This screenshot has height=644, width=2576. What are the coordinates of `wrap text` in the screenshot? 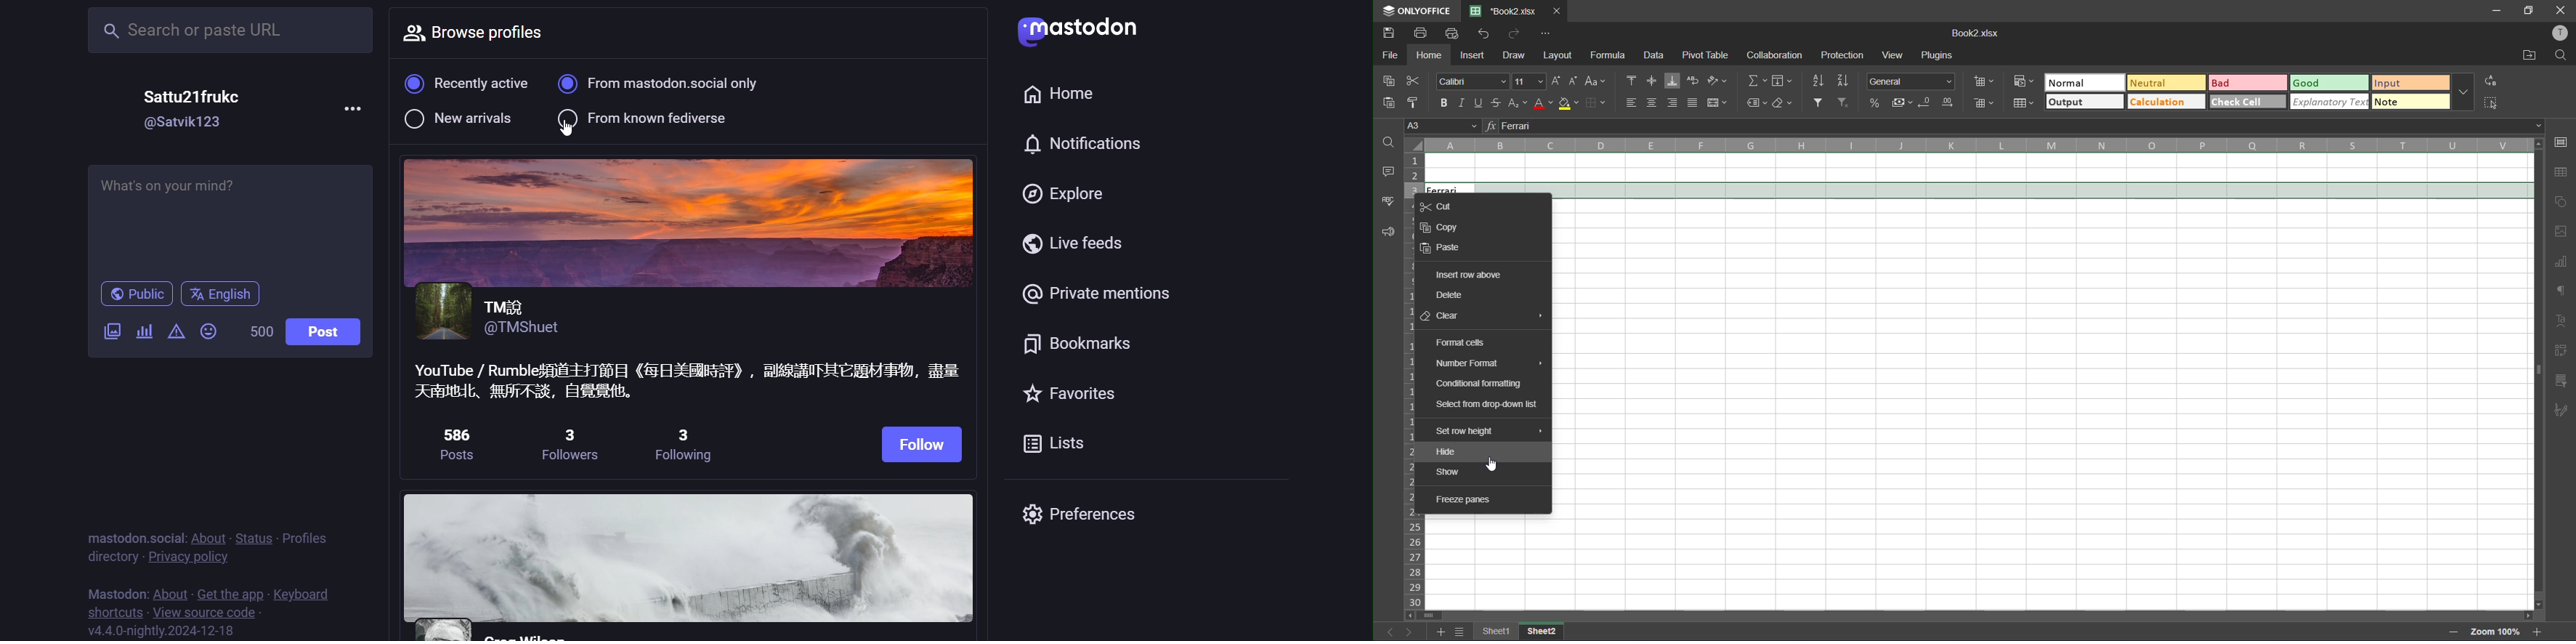 It's located at (1694, 82).